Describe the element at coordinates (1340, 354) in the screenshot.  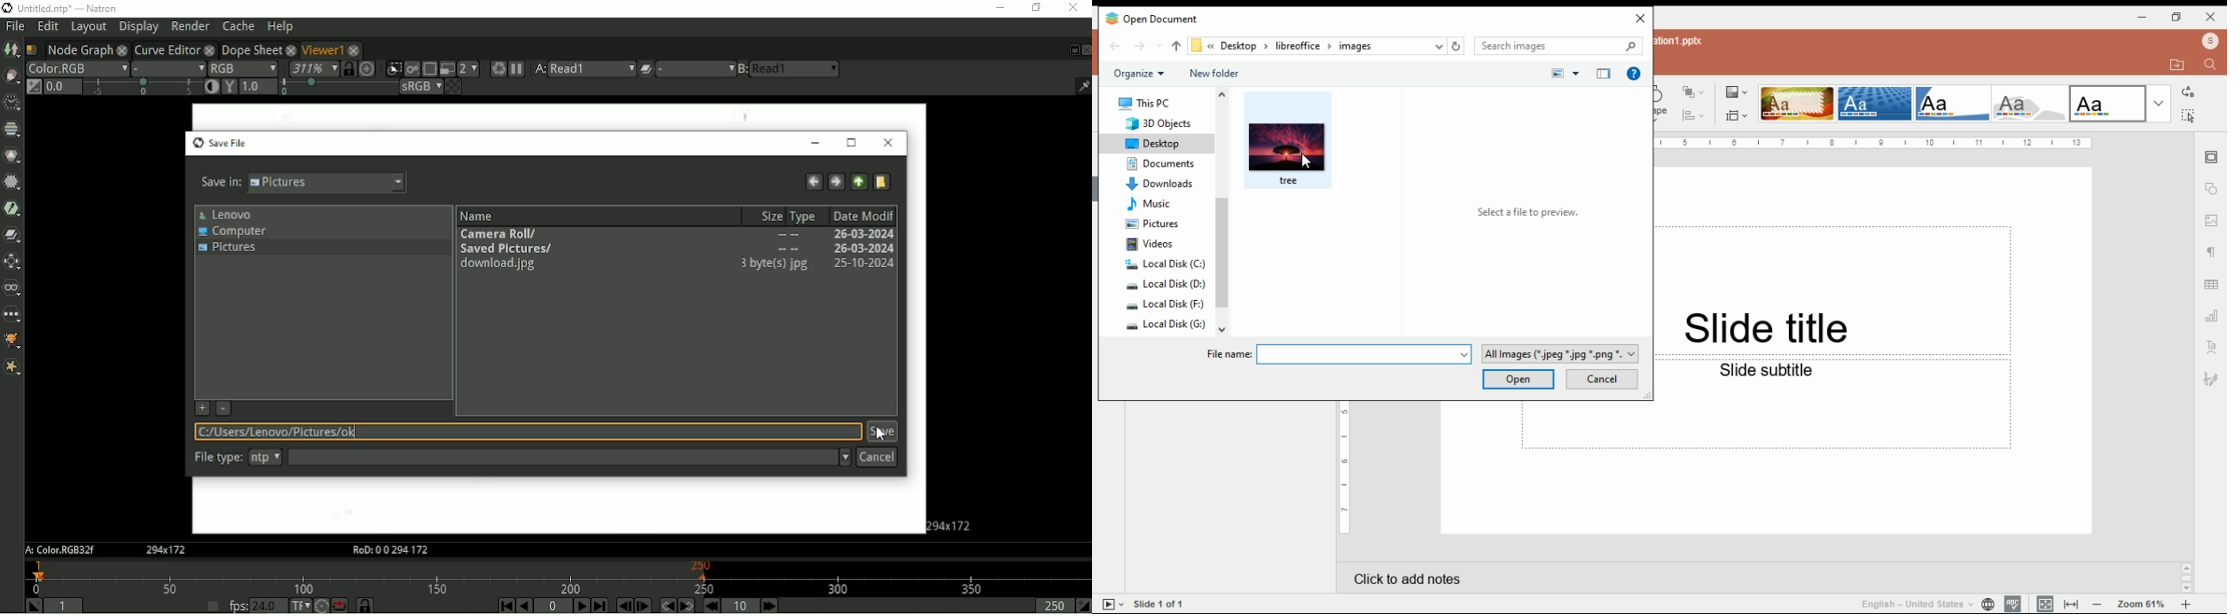
I see `file name` at that location.